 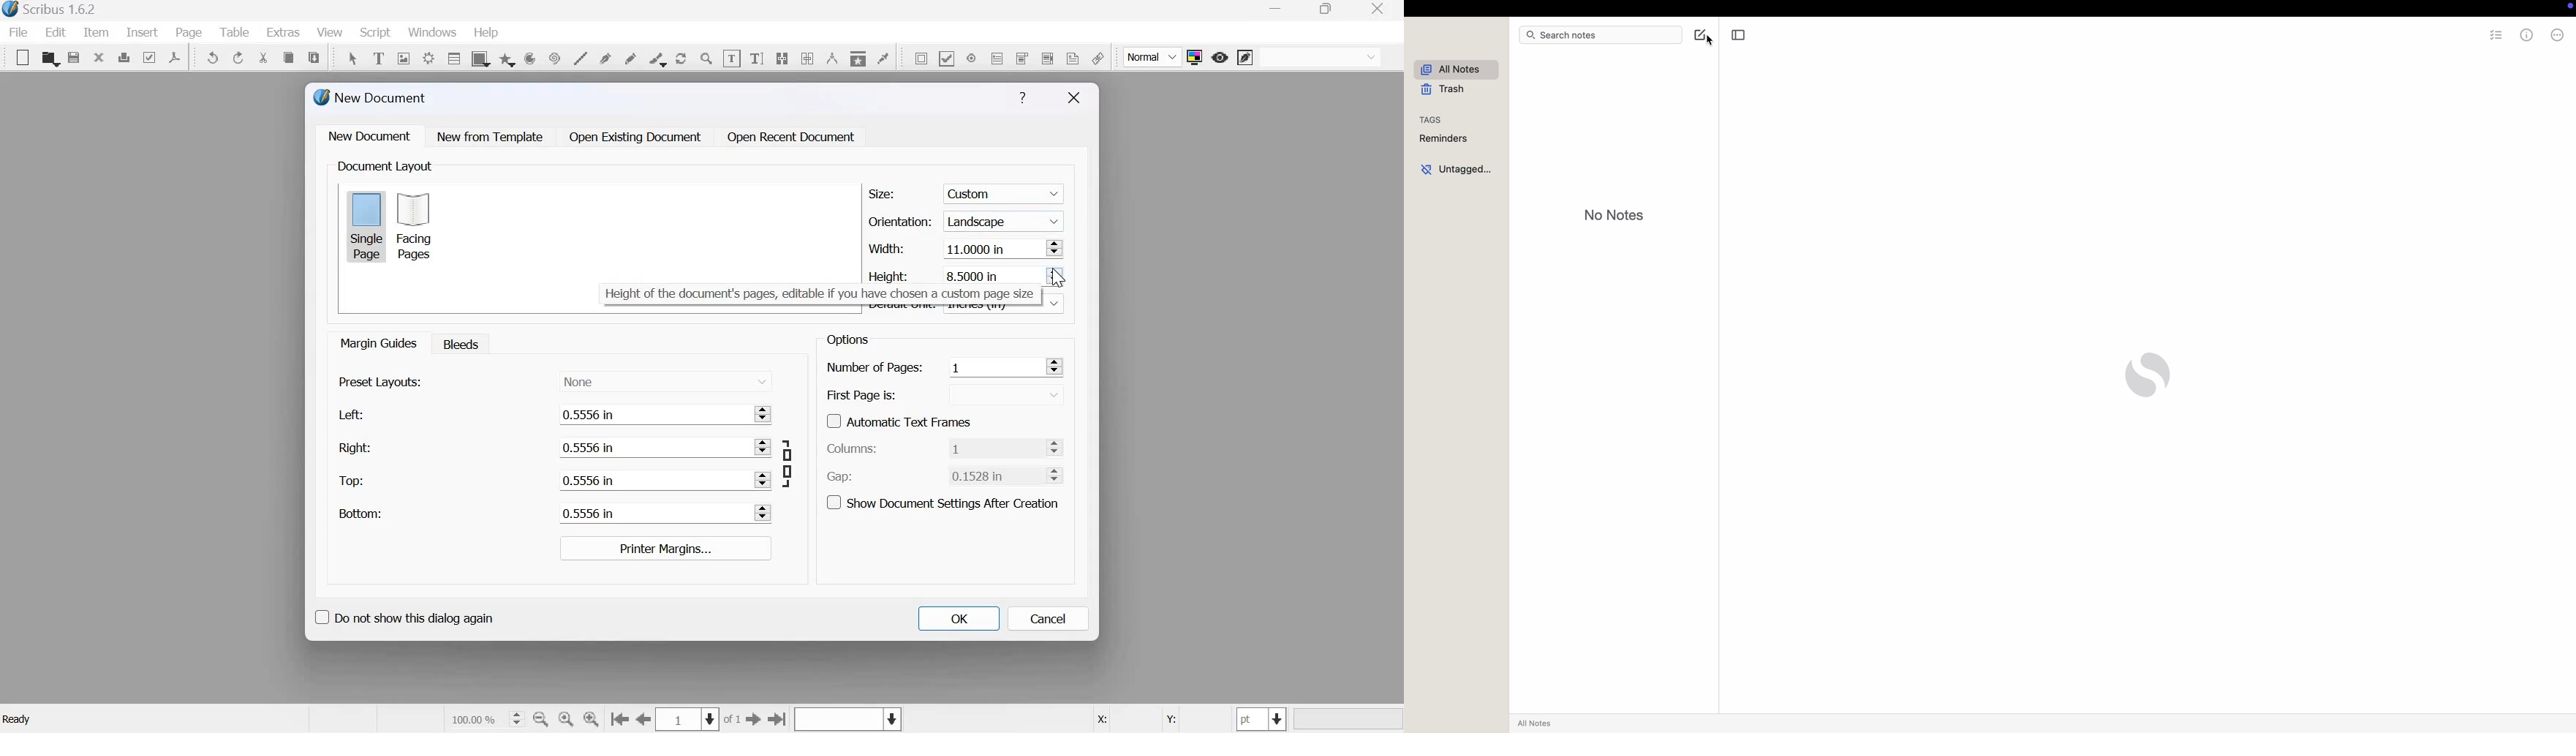 I want to click on preview mode, so click(x=1220, y=57).